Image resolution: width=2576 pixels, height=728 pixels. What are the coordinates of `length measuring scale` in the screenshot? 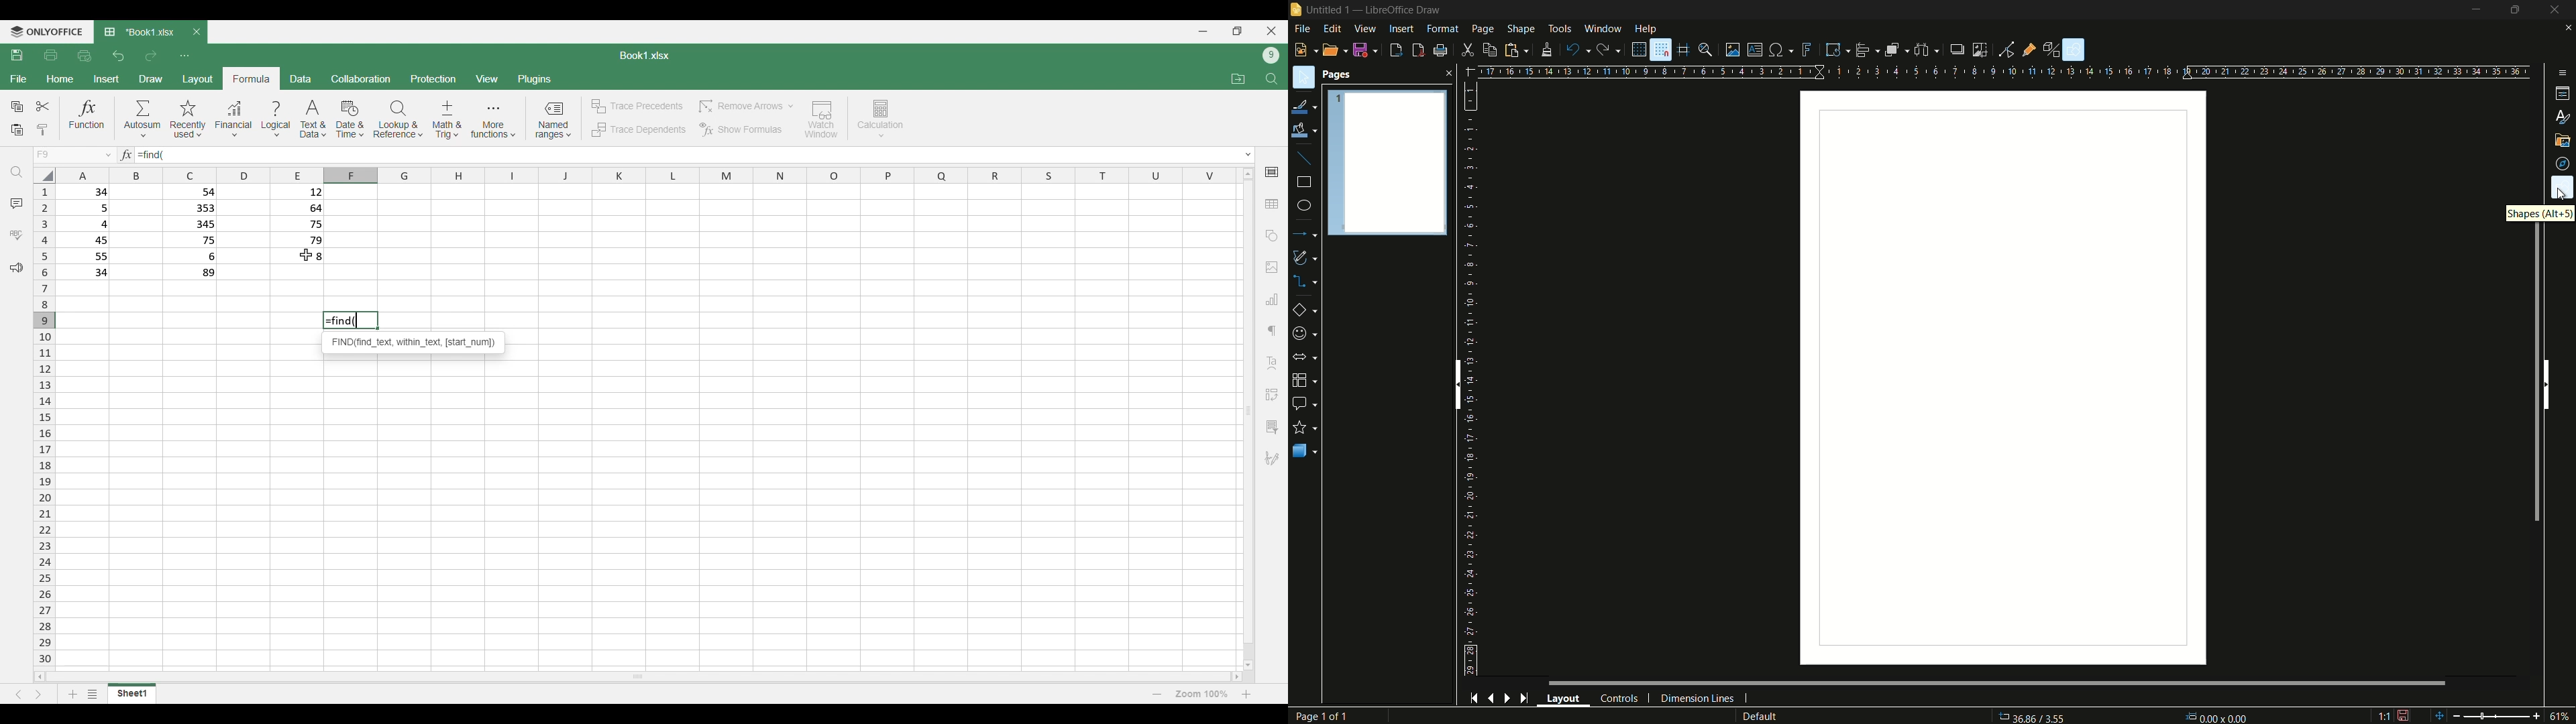 It's located at (1474, 379).